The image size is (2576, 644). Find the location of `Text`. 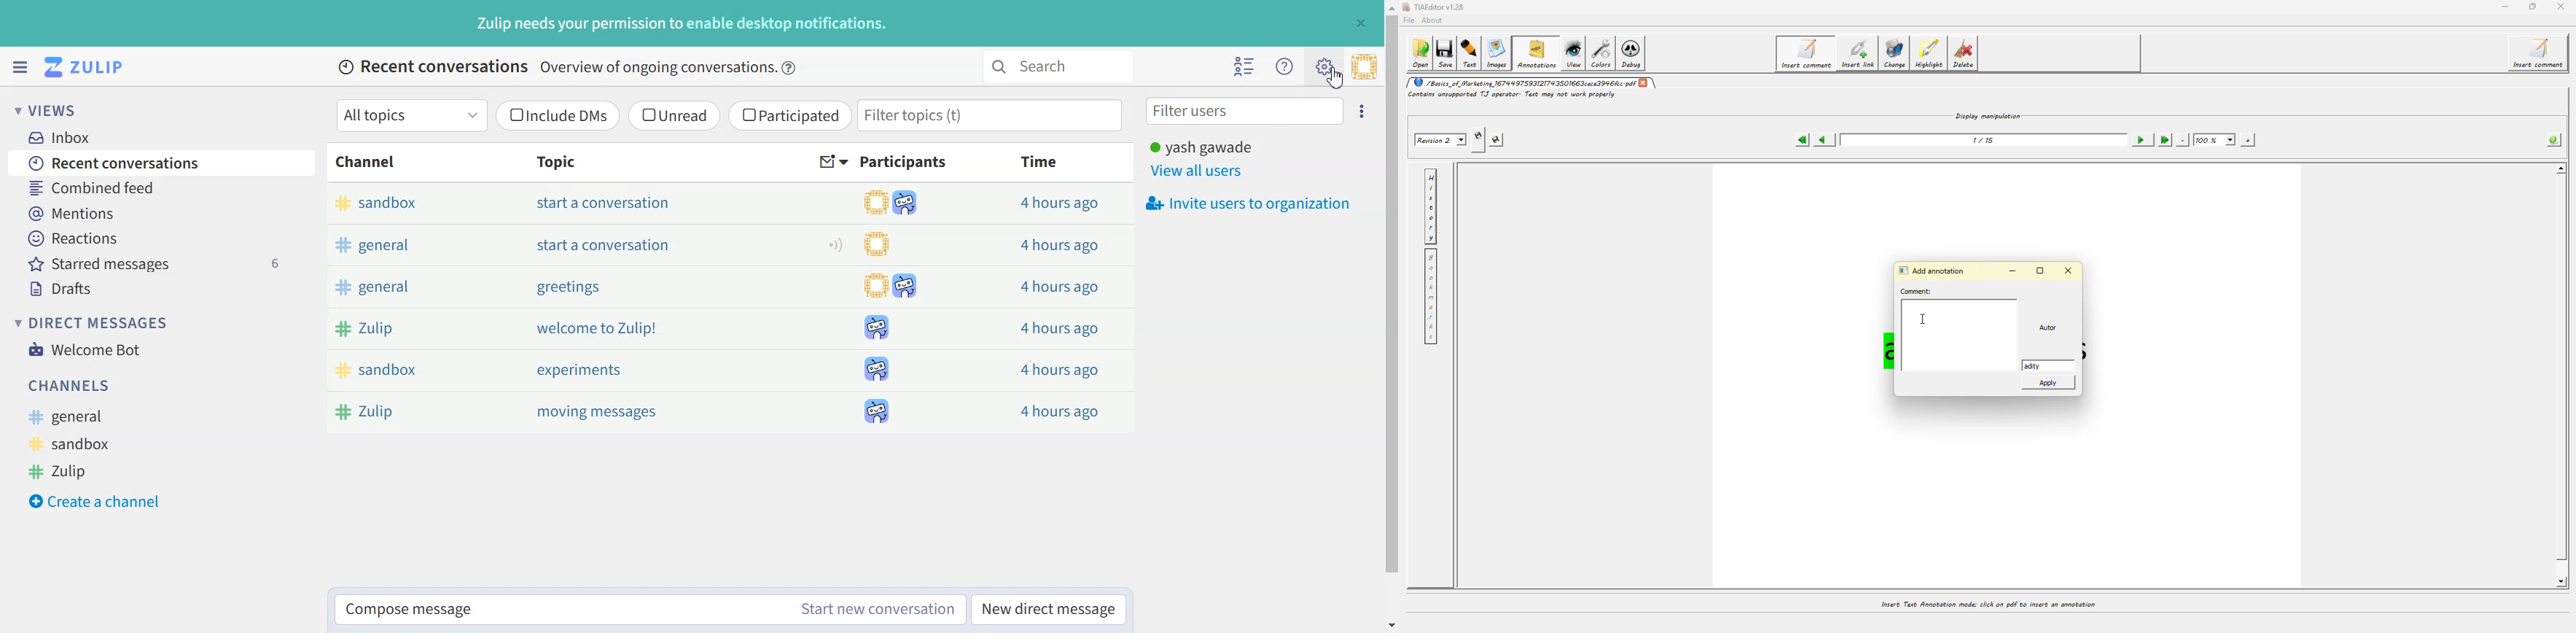

Text is located at coordinates (558, 68).